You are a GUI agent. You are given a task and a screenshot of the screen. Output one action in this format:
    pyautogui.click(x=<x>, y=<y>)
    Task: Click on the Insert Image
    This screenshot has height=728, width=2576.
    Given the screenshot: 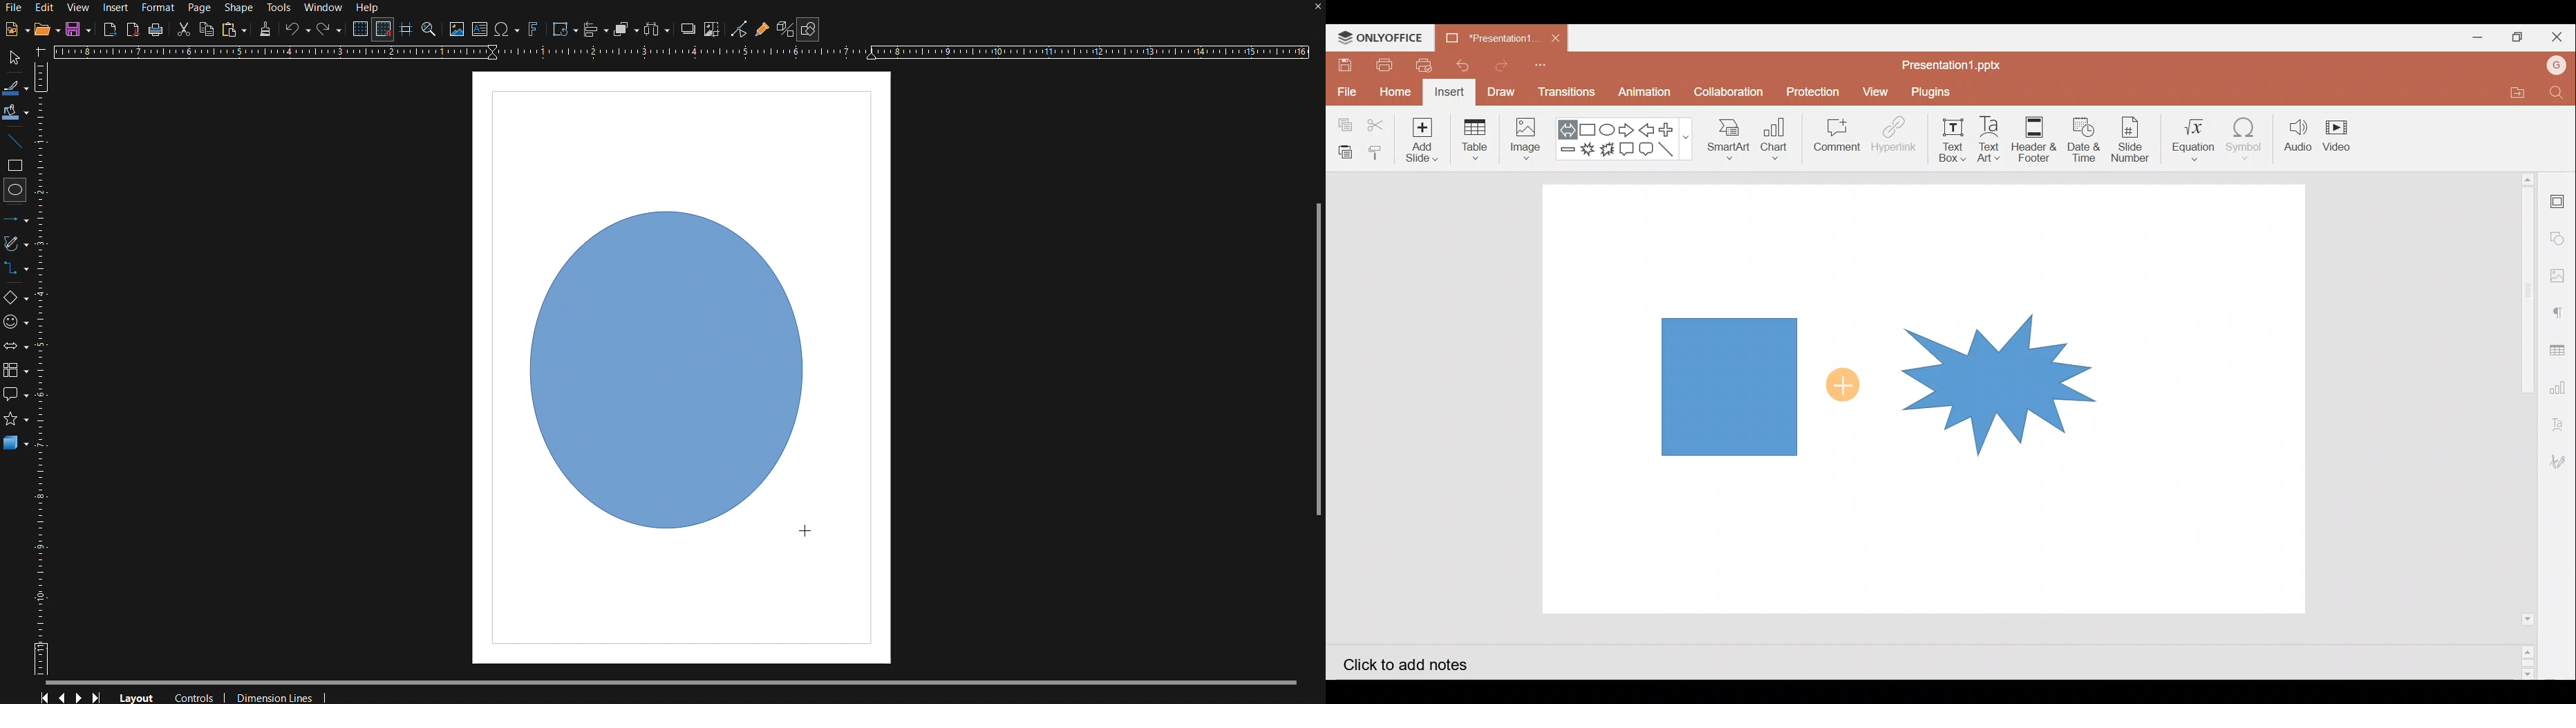 What is the action you would take?
    pyautogui.click(x=456, y=30)
    